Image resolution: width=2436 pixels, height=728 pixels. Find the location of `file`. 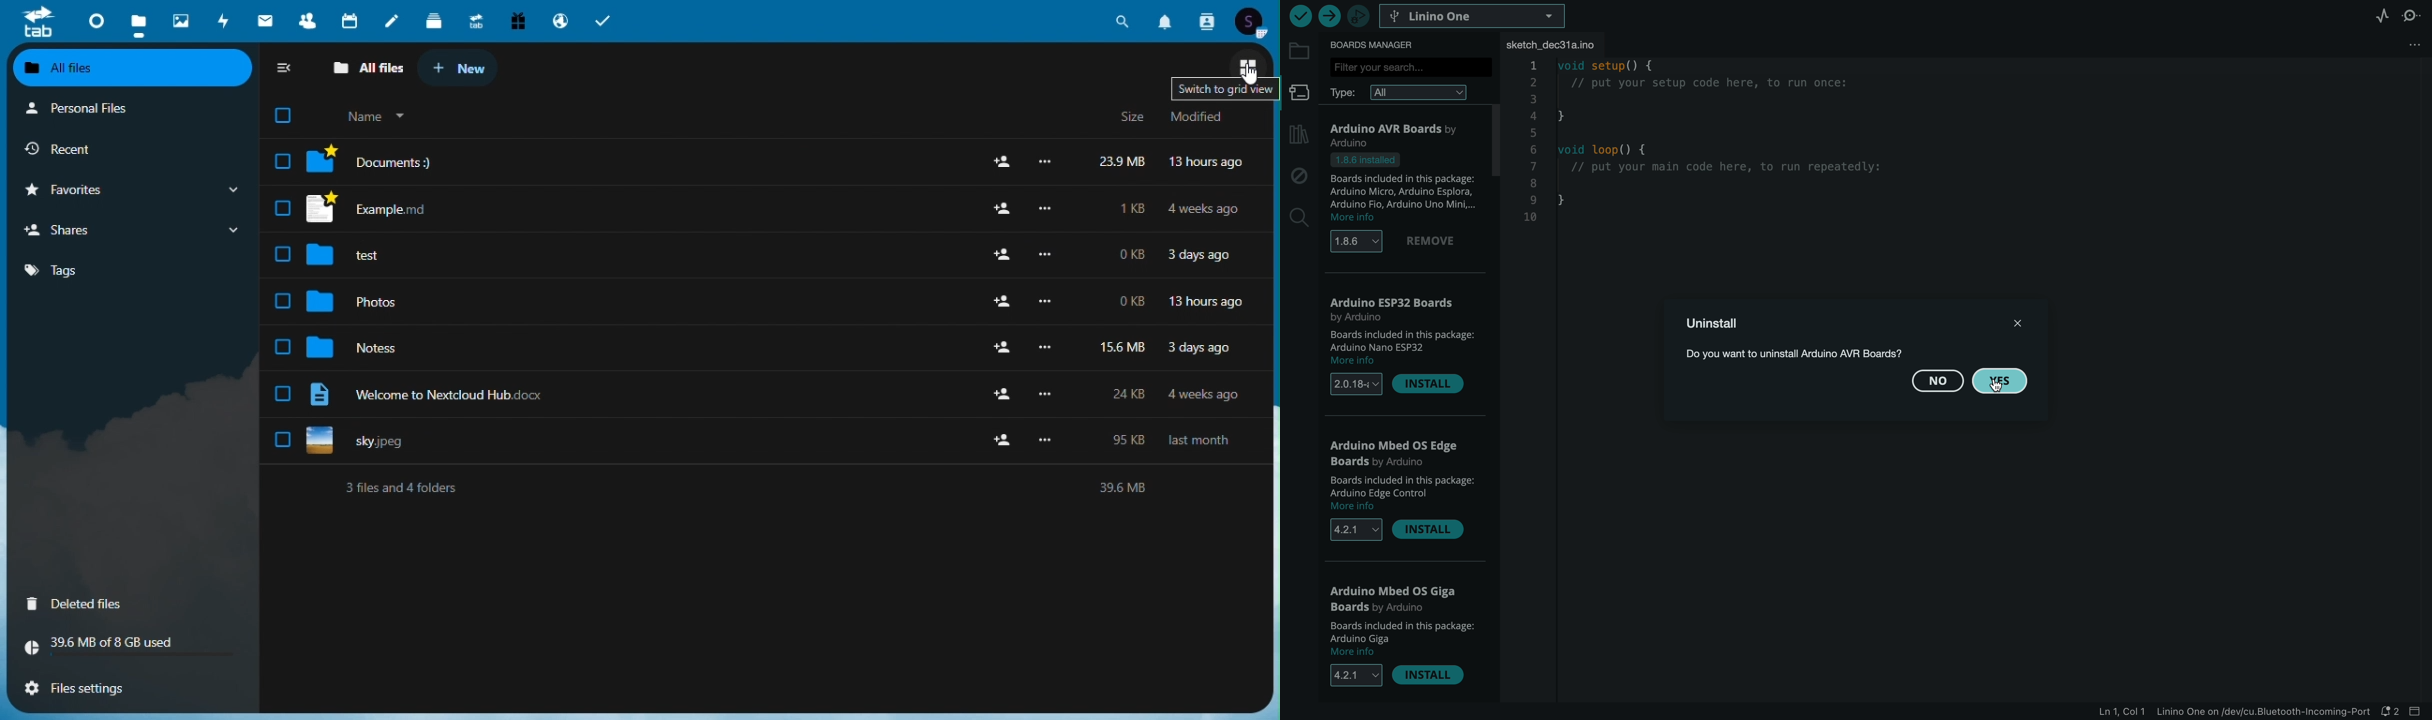

file is located at coordinates (320, 444).